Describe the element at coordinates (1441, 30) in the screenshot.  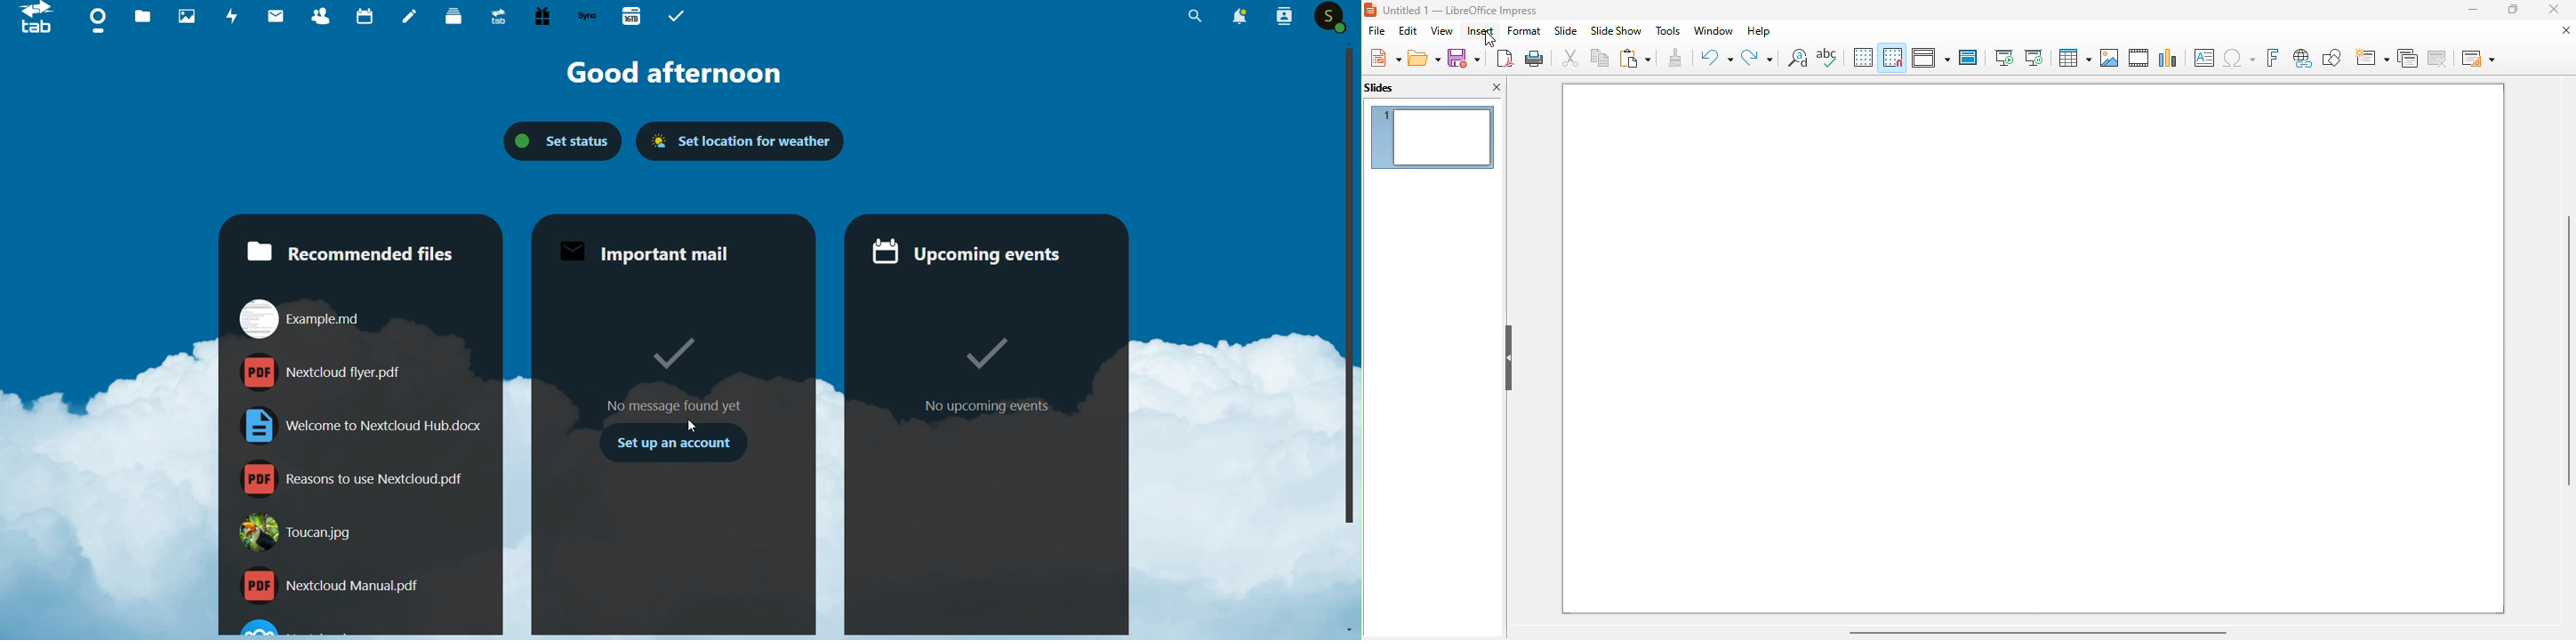
I see `view` at that location.